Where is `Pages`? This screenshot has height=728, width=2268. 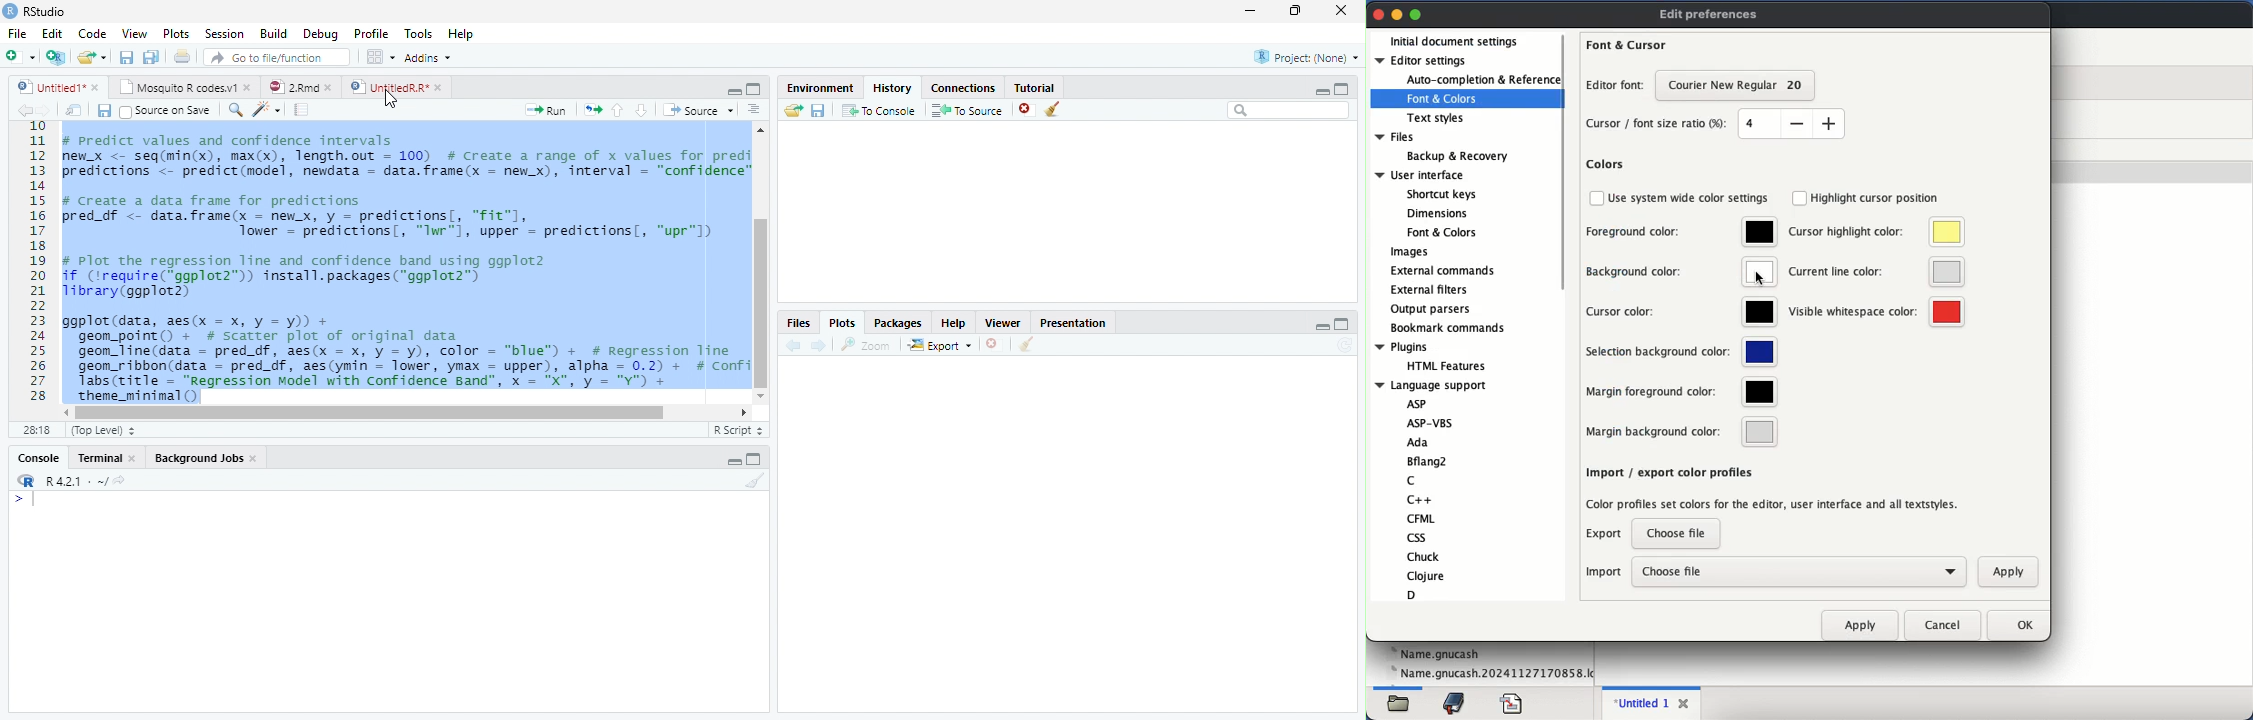 Pages is located at coordinates (305, 111).